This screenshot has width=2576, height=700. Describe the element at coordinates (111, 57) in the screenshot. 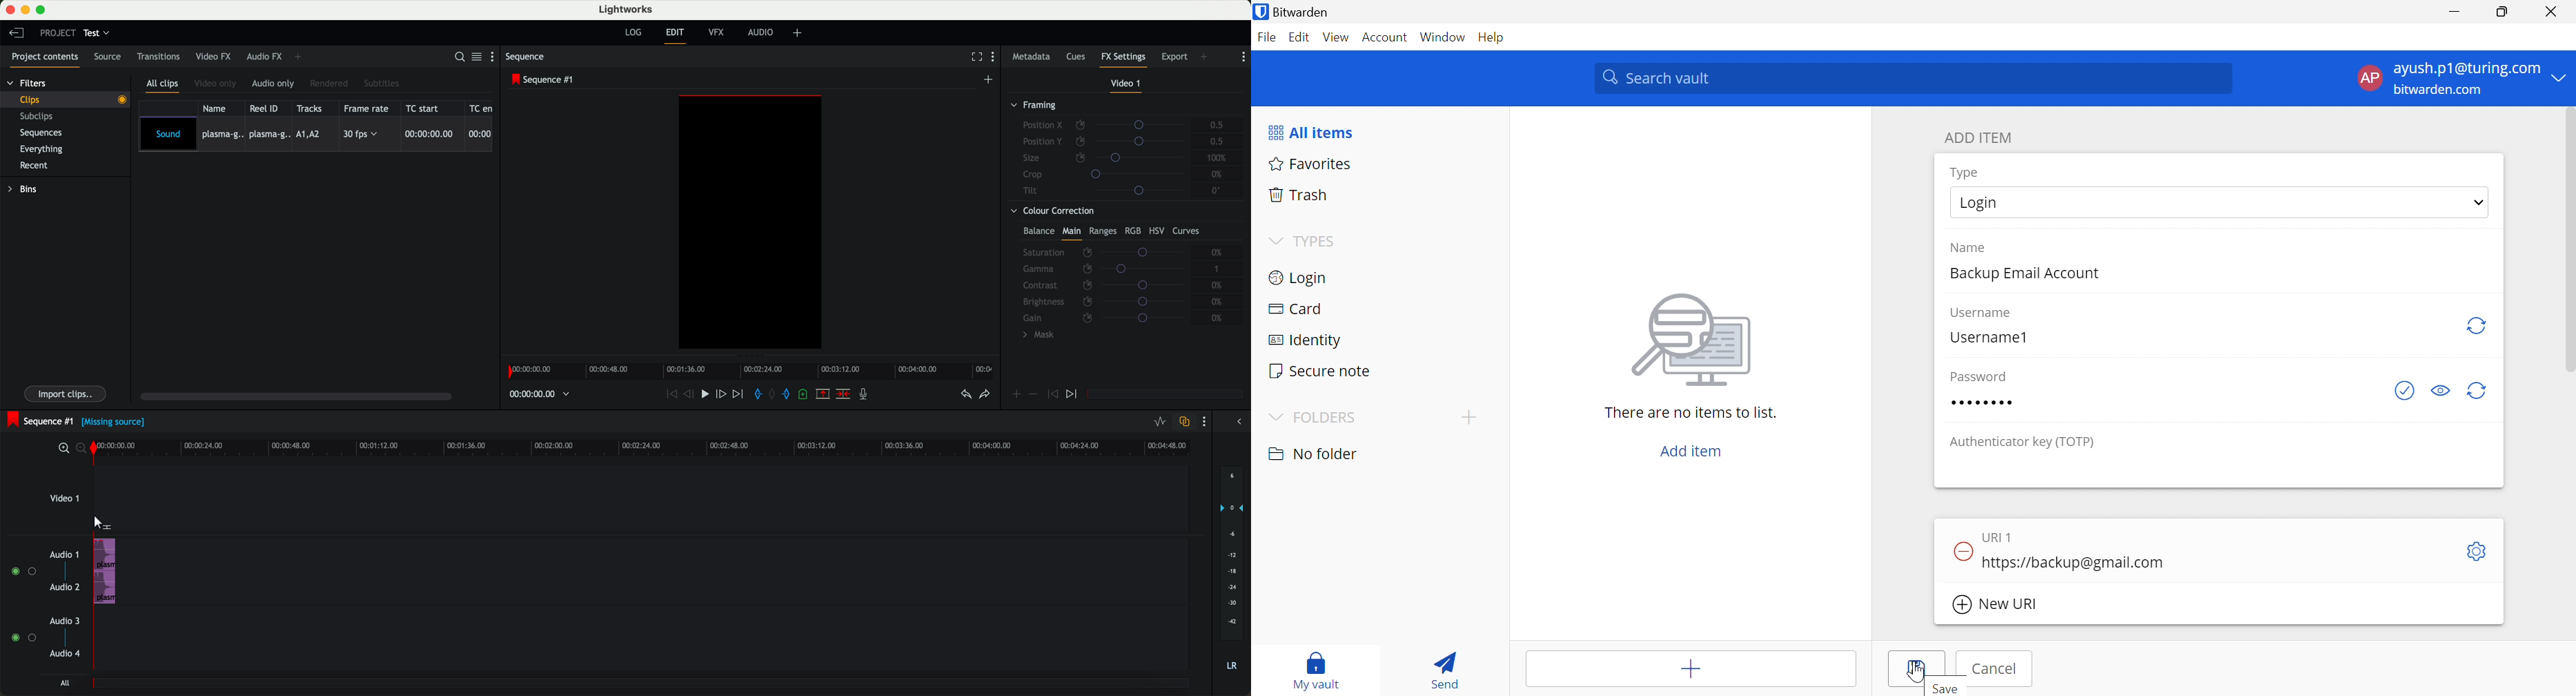

I see `source` at that location.